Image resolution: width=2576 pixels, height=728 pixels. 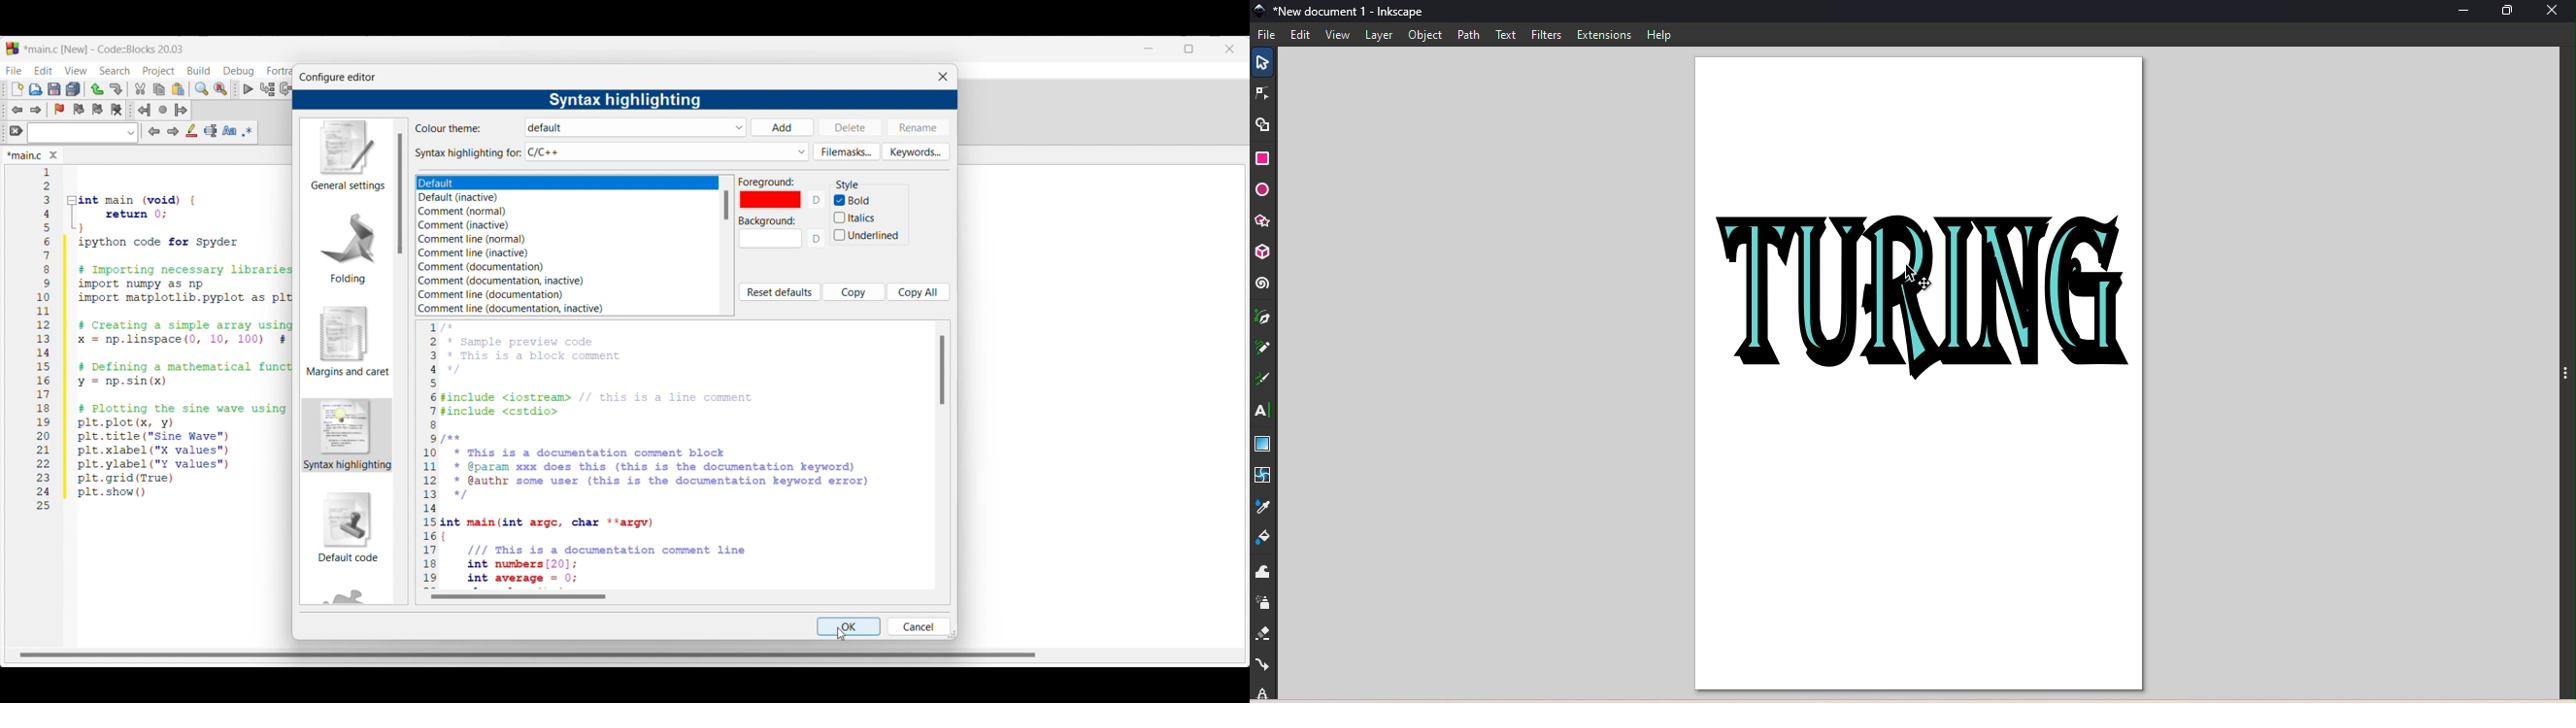 What do you see at coordinates (918, 292) in the screenshot?
I see `Copy all` at bounding box center [918, 292].